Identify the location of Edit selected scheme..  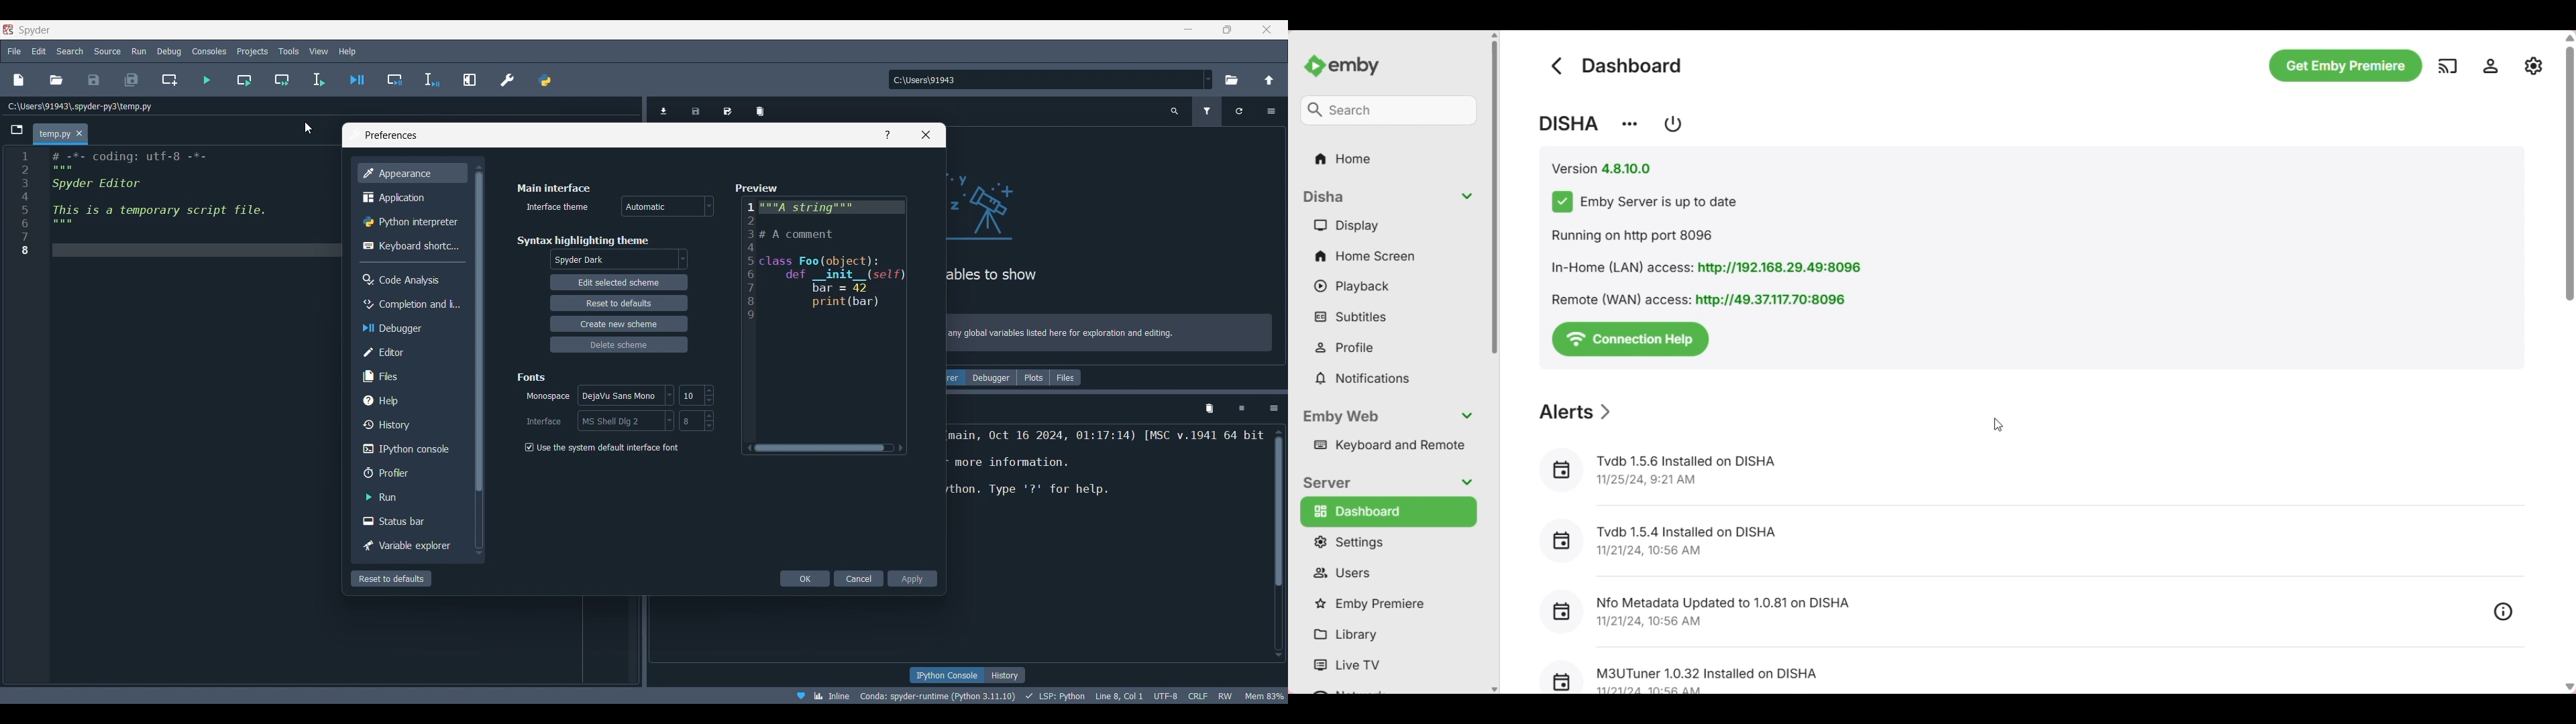
(614, 283).